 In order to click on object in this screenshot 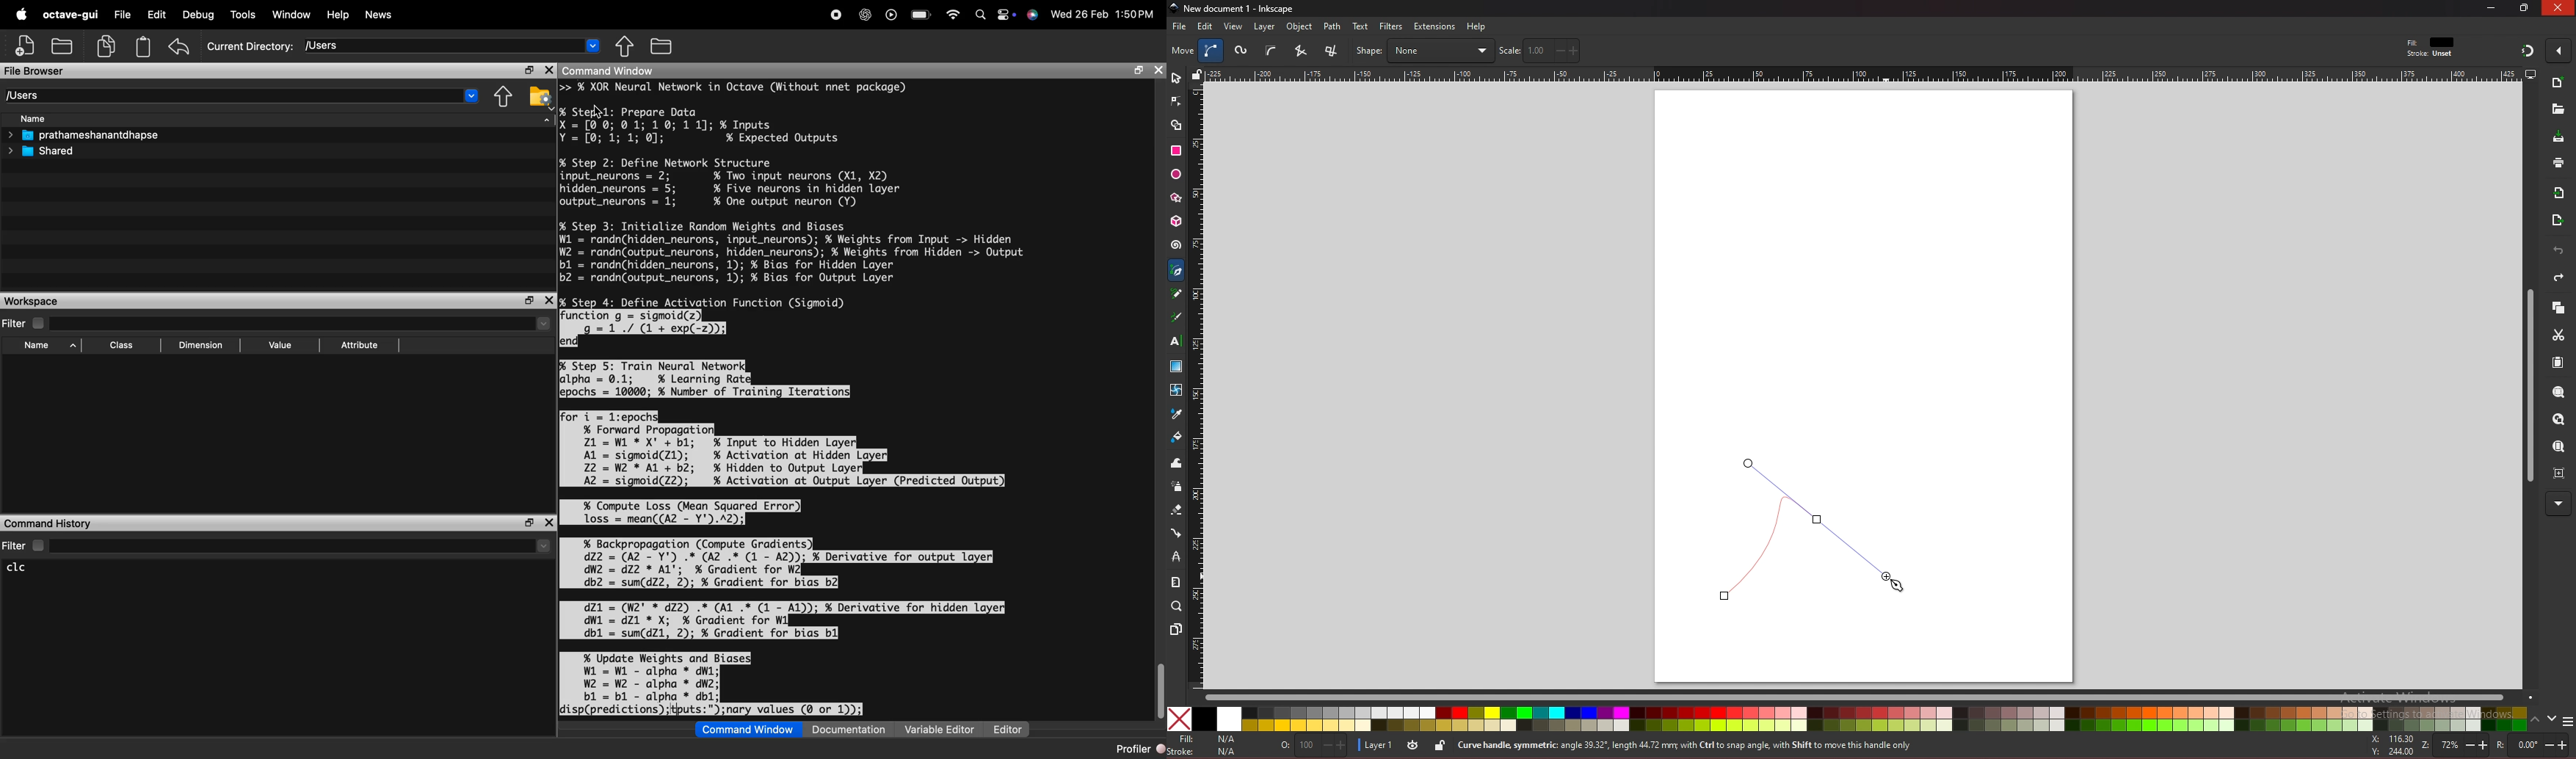, I will do `click(1302, 27)`.